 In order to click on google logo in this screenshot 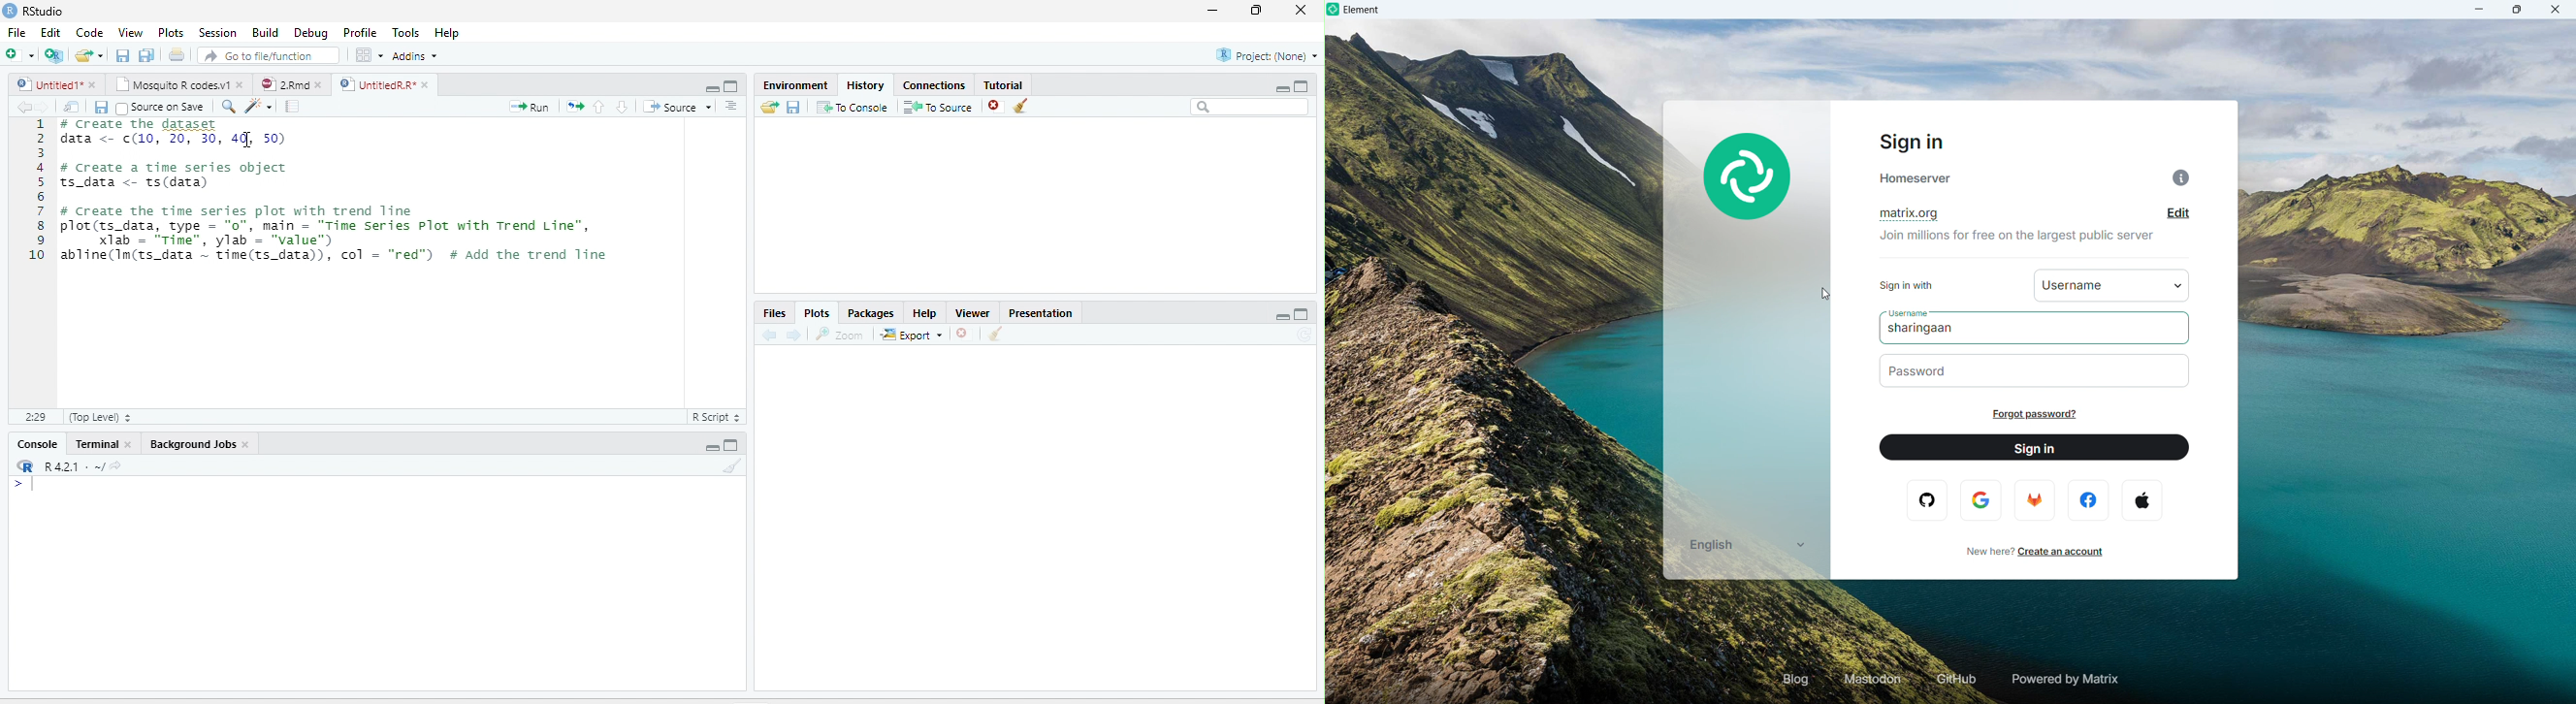, I will do `click(1981, 501)`.